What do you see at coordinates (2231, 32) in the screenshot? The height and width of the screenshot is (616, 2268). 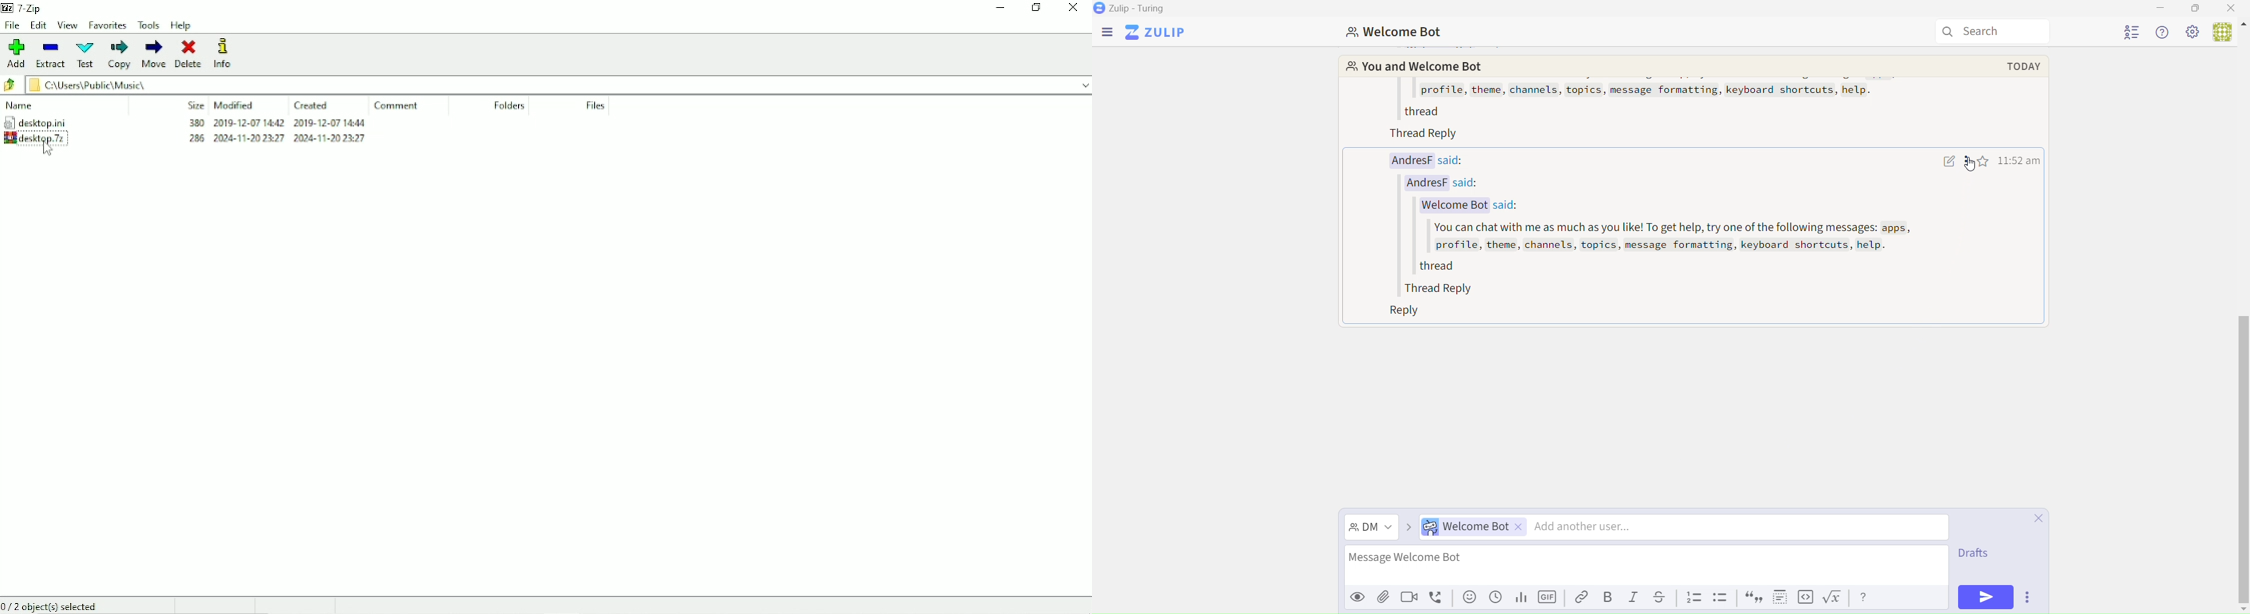 I see `User` at bounding box center [2231, 32].